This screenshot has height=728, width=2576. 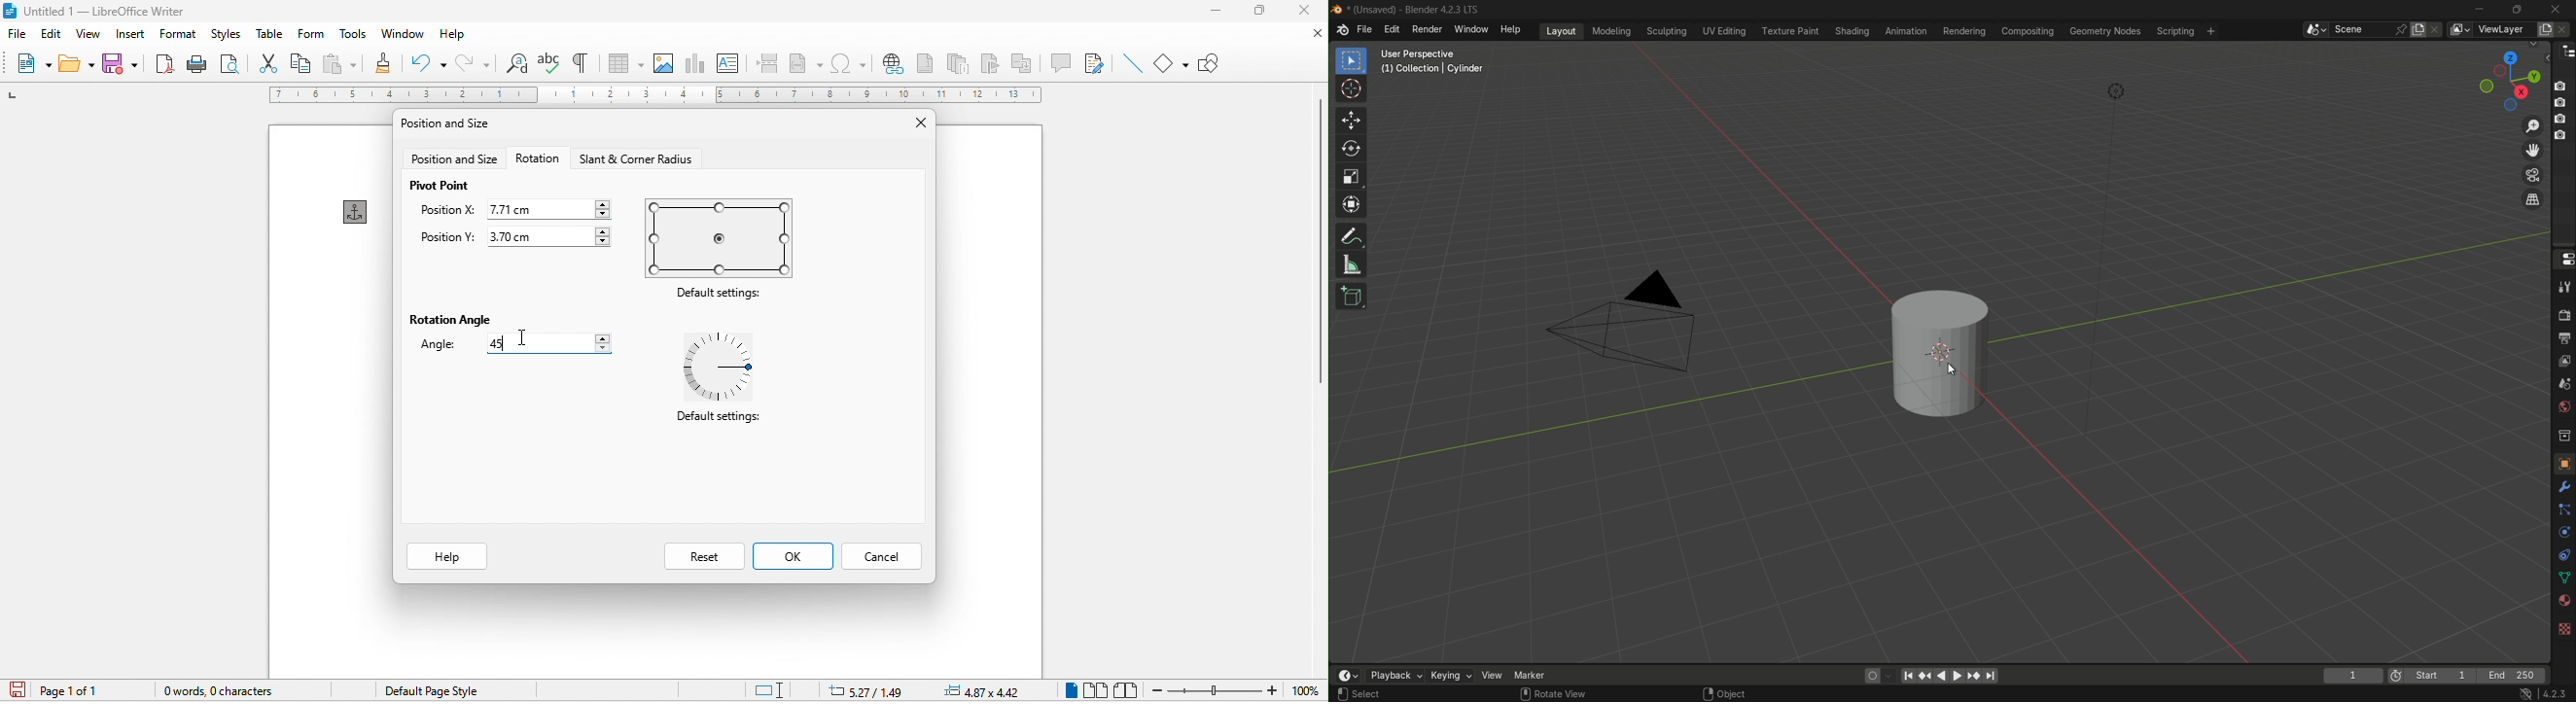 I want to click on image, so click(x=666, y=62).